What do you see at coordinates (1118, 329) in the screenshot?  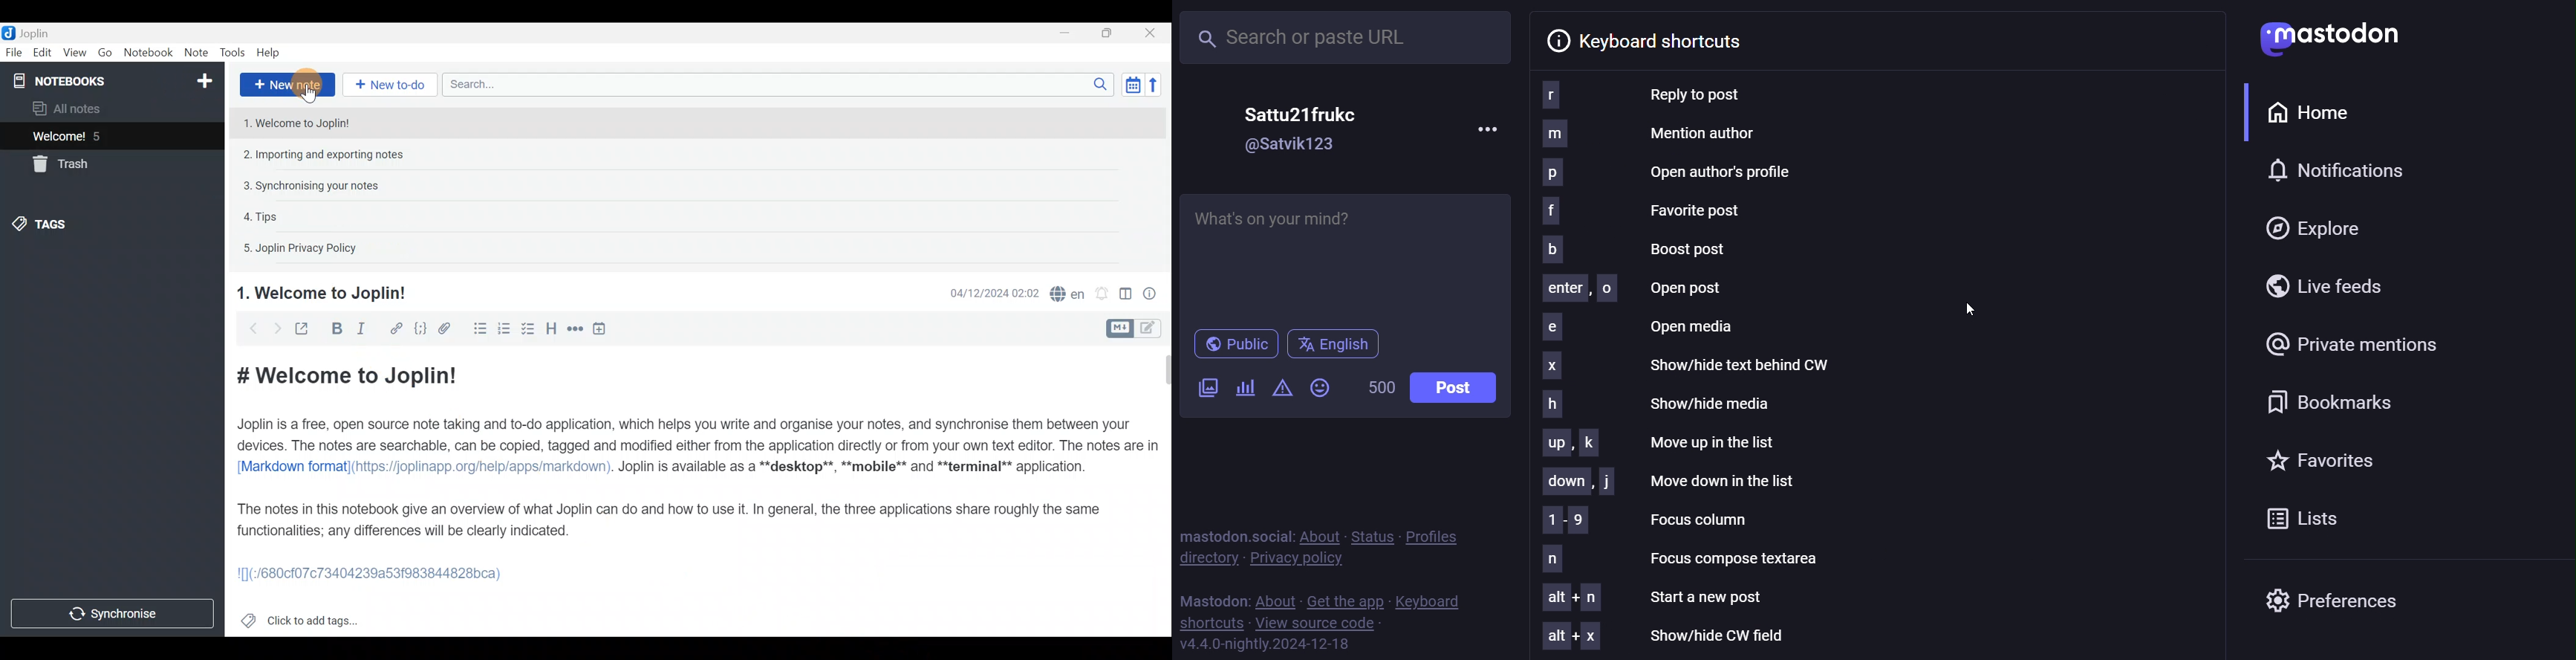 I see `Toggle editors` at bounding box center [1118, 329].